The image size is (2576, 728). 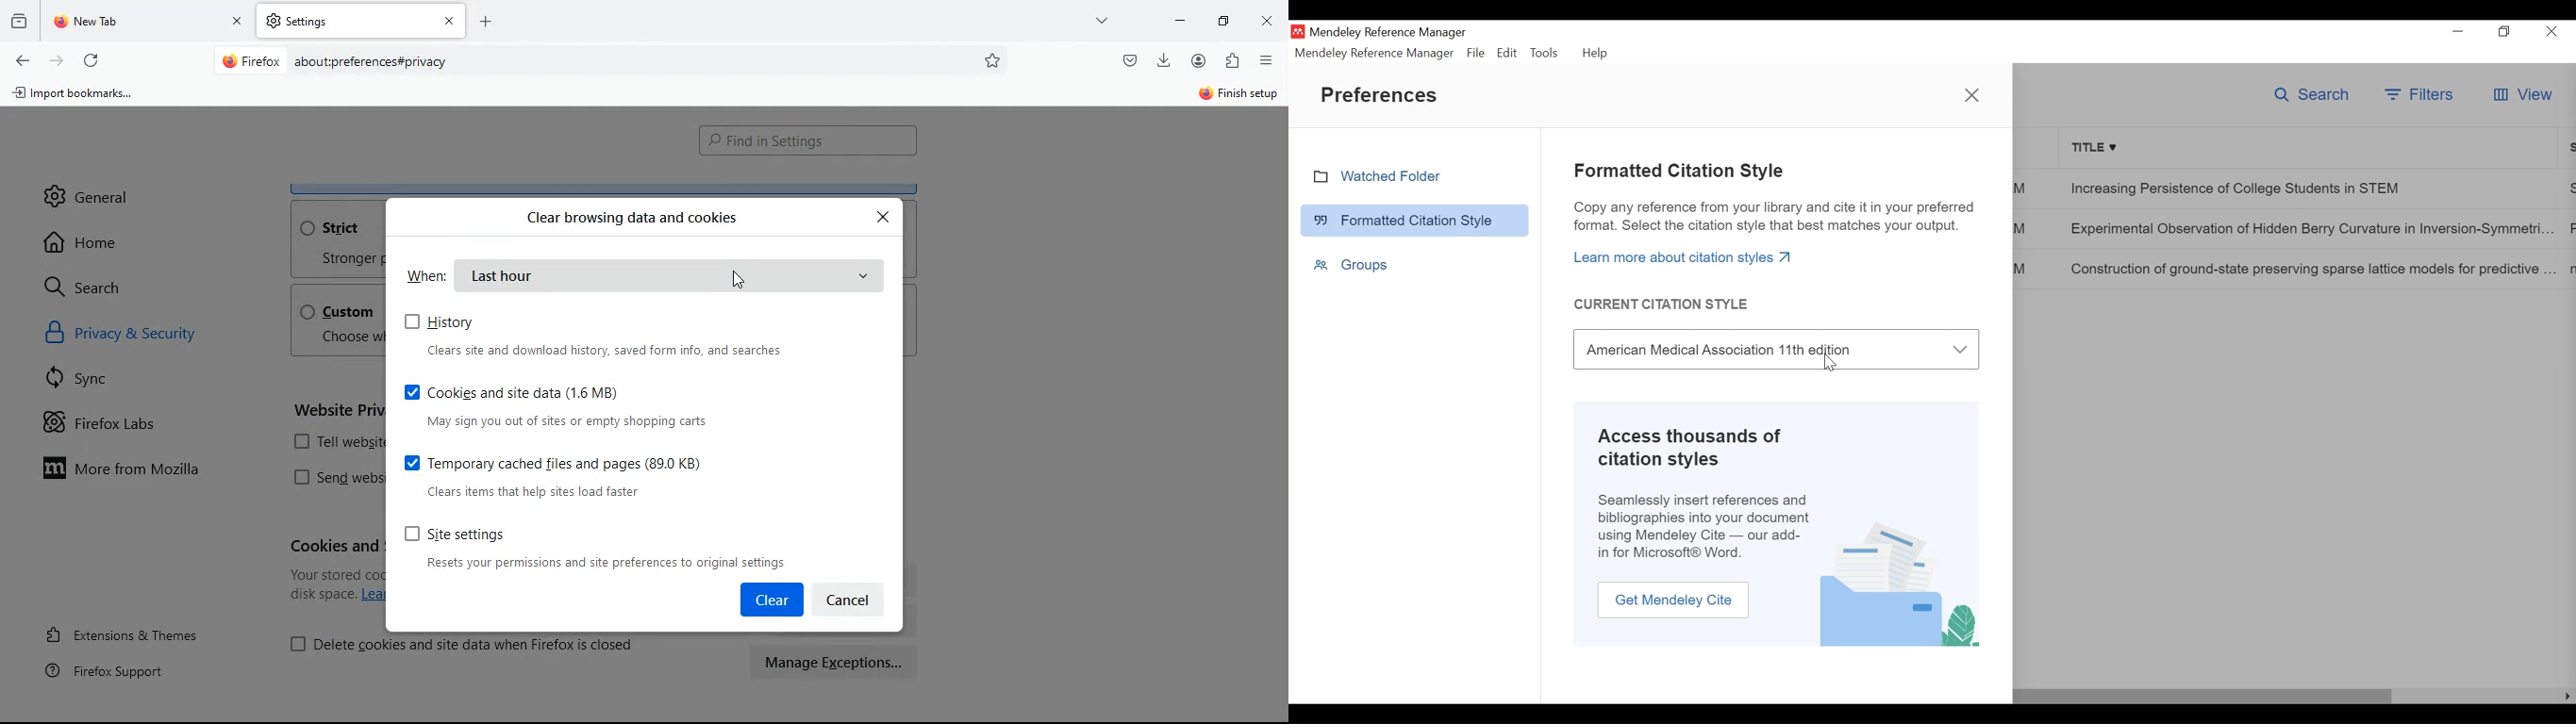 What do you see at coordinates (1232, 62) in the screenshot?
I see `extentions` at bounding box center [1232, 62].